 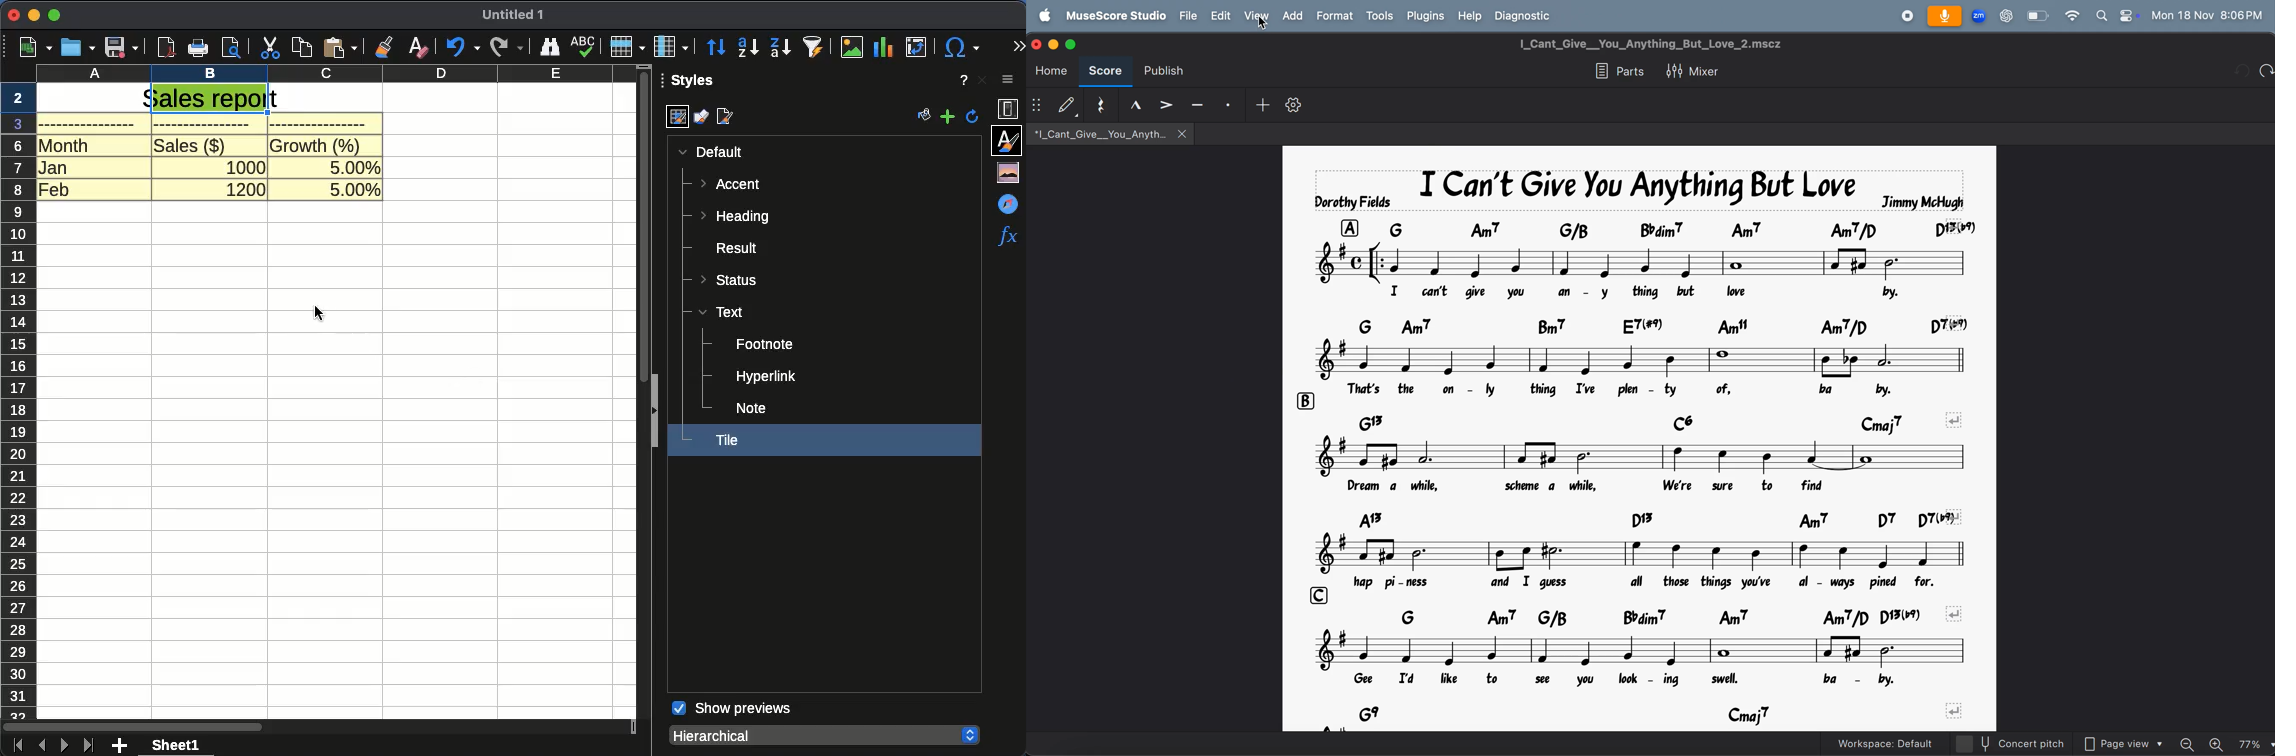 What do you see at coordinates (232, 47) in the screenshot?
I see `print preview` at bounding box center [232, 47].